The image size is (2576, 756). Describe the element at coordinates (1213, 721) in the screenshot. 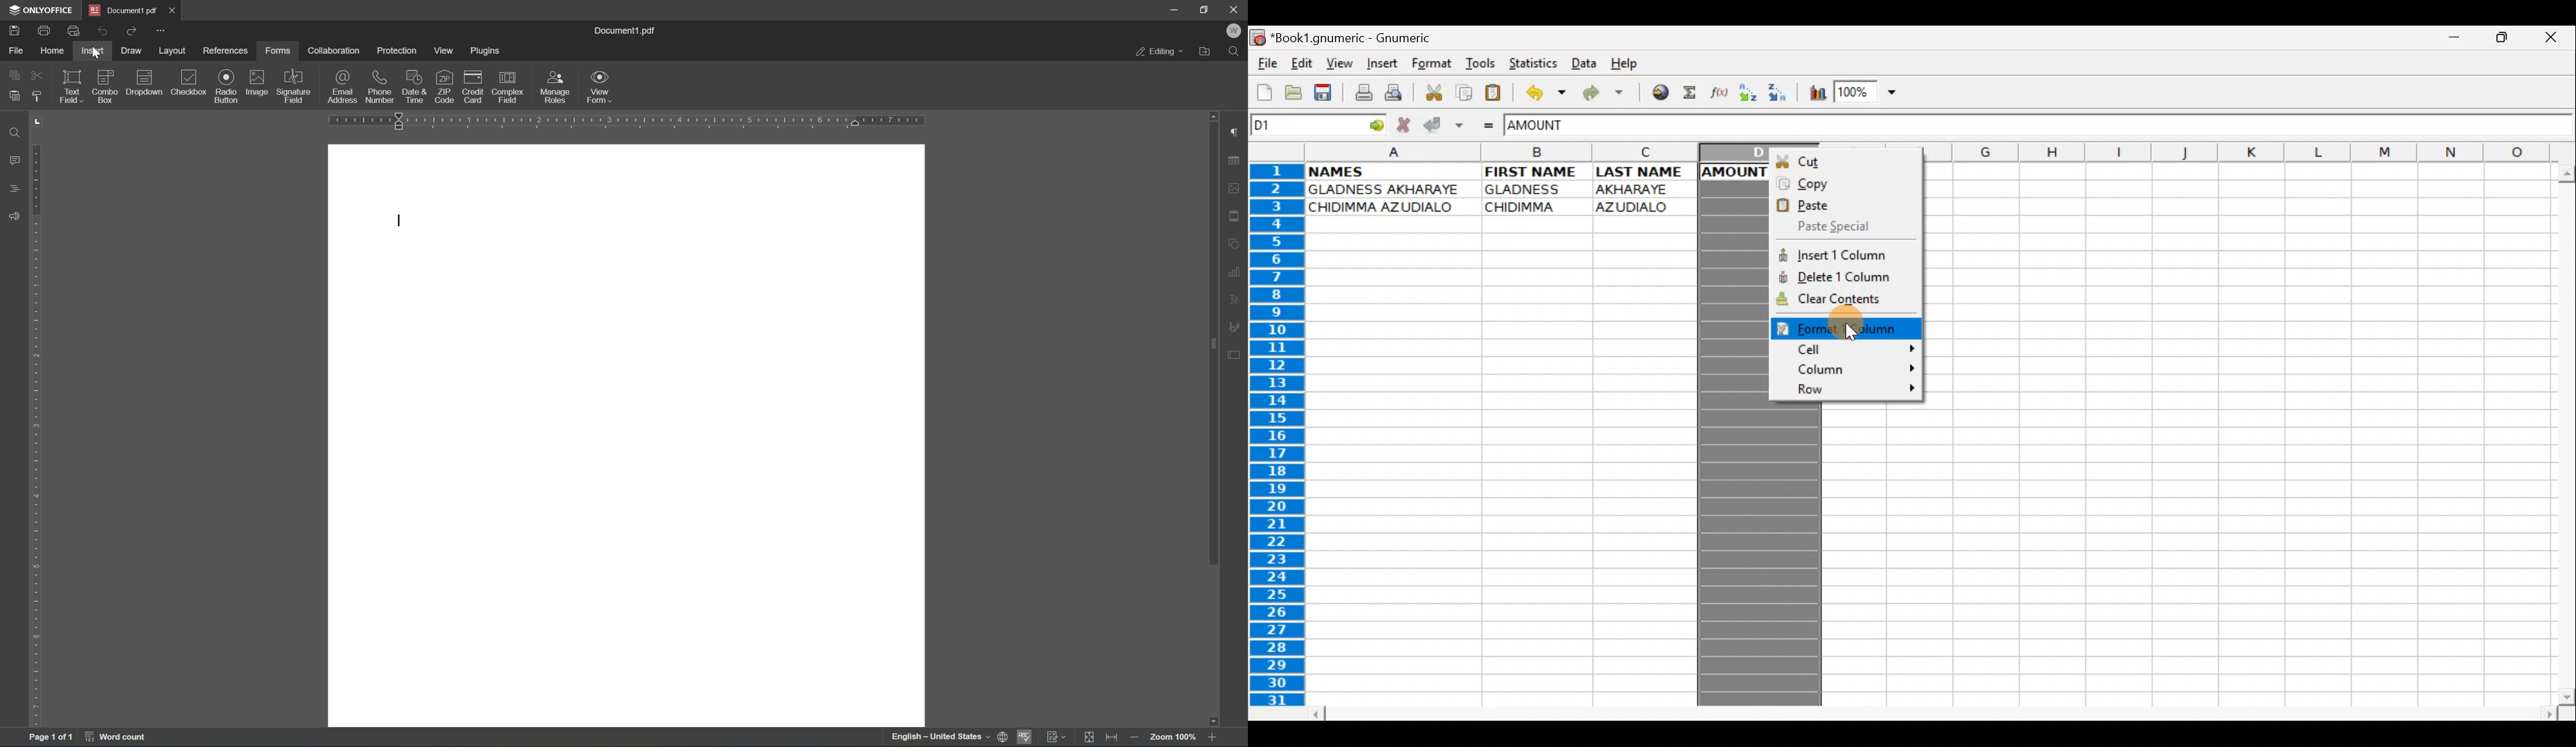

I see `scroll down` at that location.